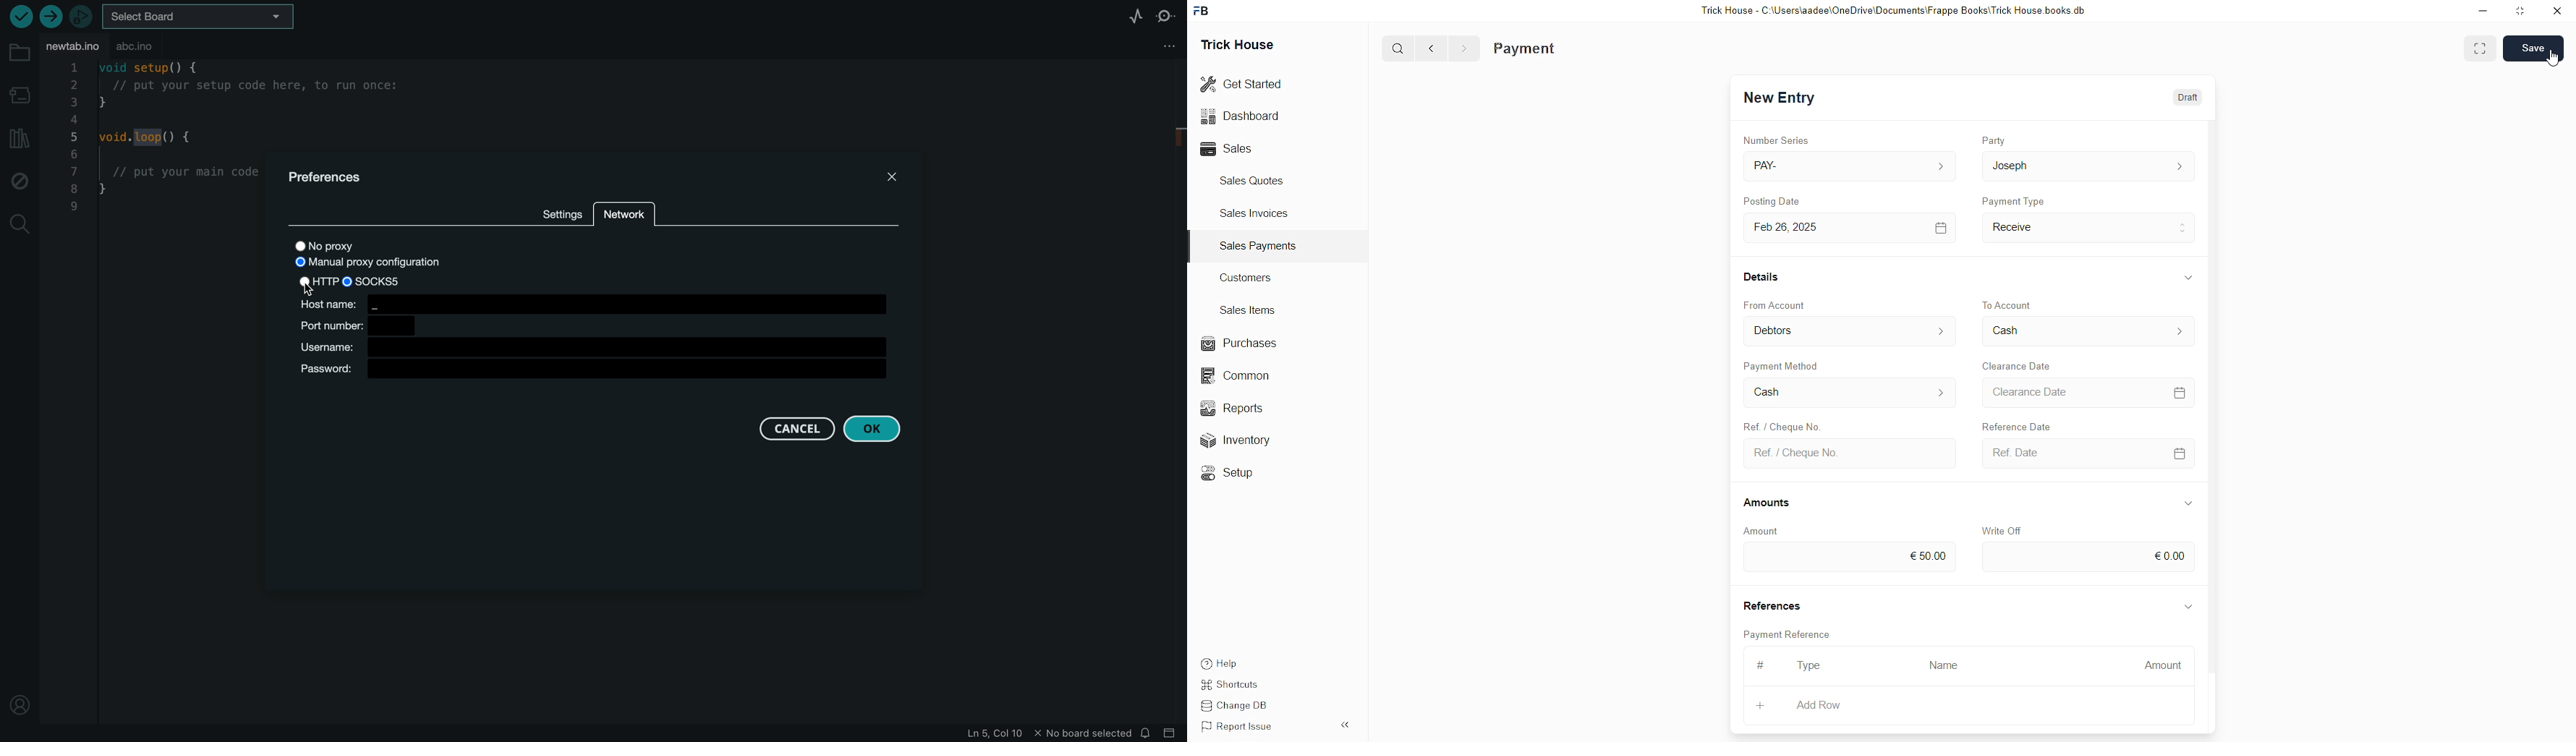 The width and height of the screenshot is (2576, 756). What do you see at coordinates (1241, 407) in the screenshot?
I see `Reports` at bounding box center [1241, 407].